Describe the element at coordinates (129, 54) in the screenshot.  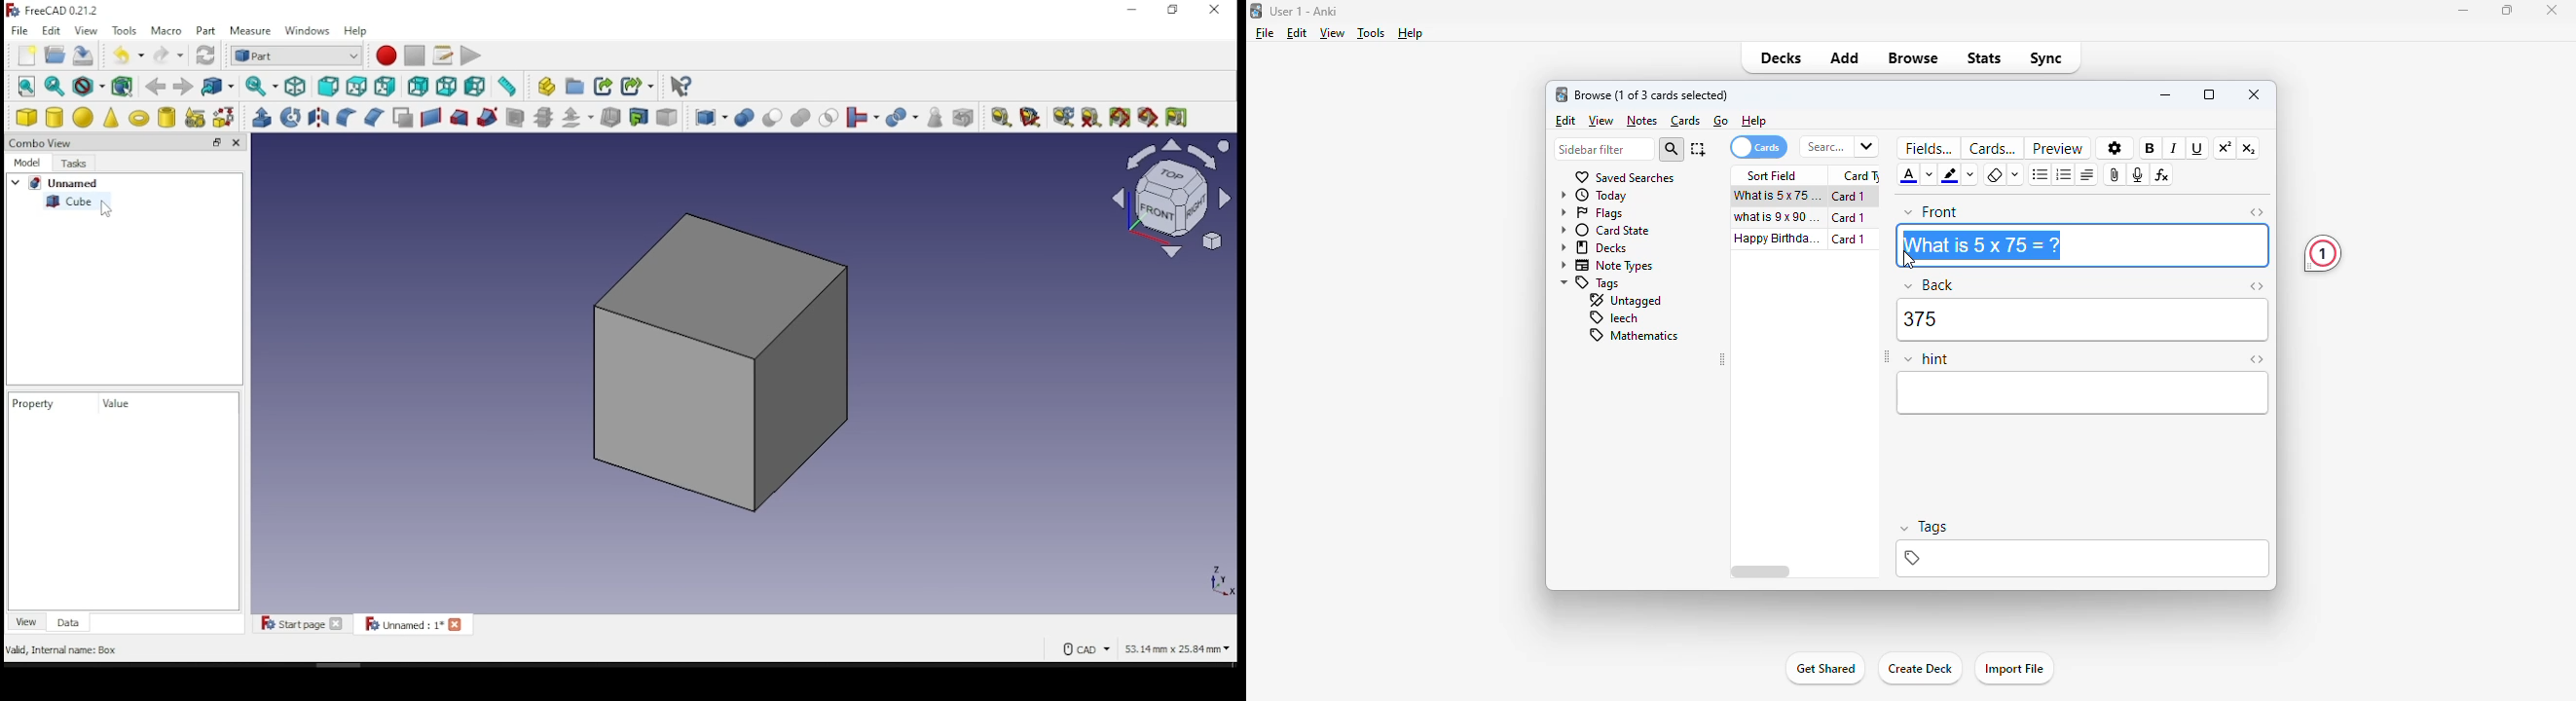
I see `undo` at that location.